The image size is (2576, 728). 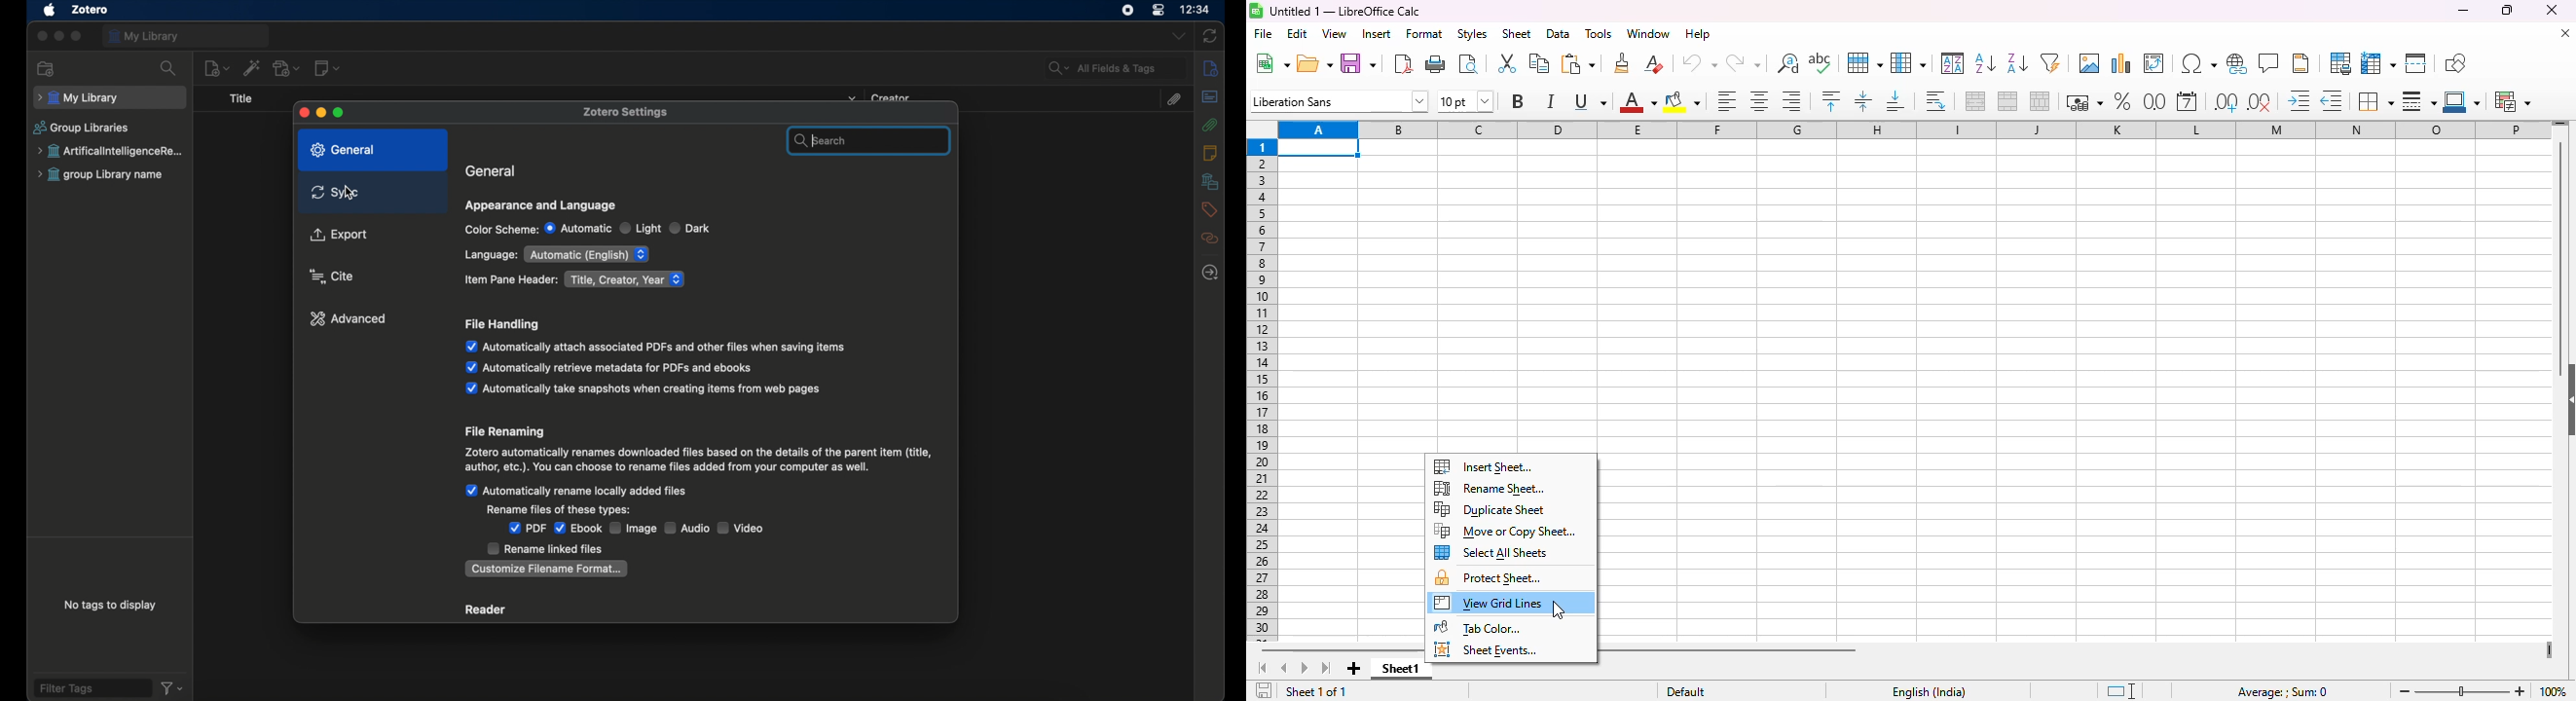 I want to click on libraries and collections, so click(x=1208, y=182).